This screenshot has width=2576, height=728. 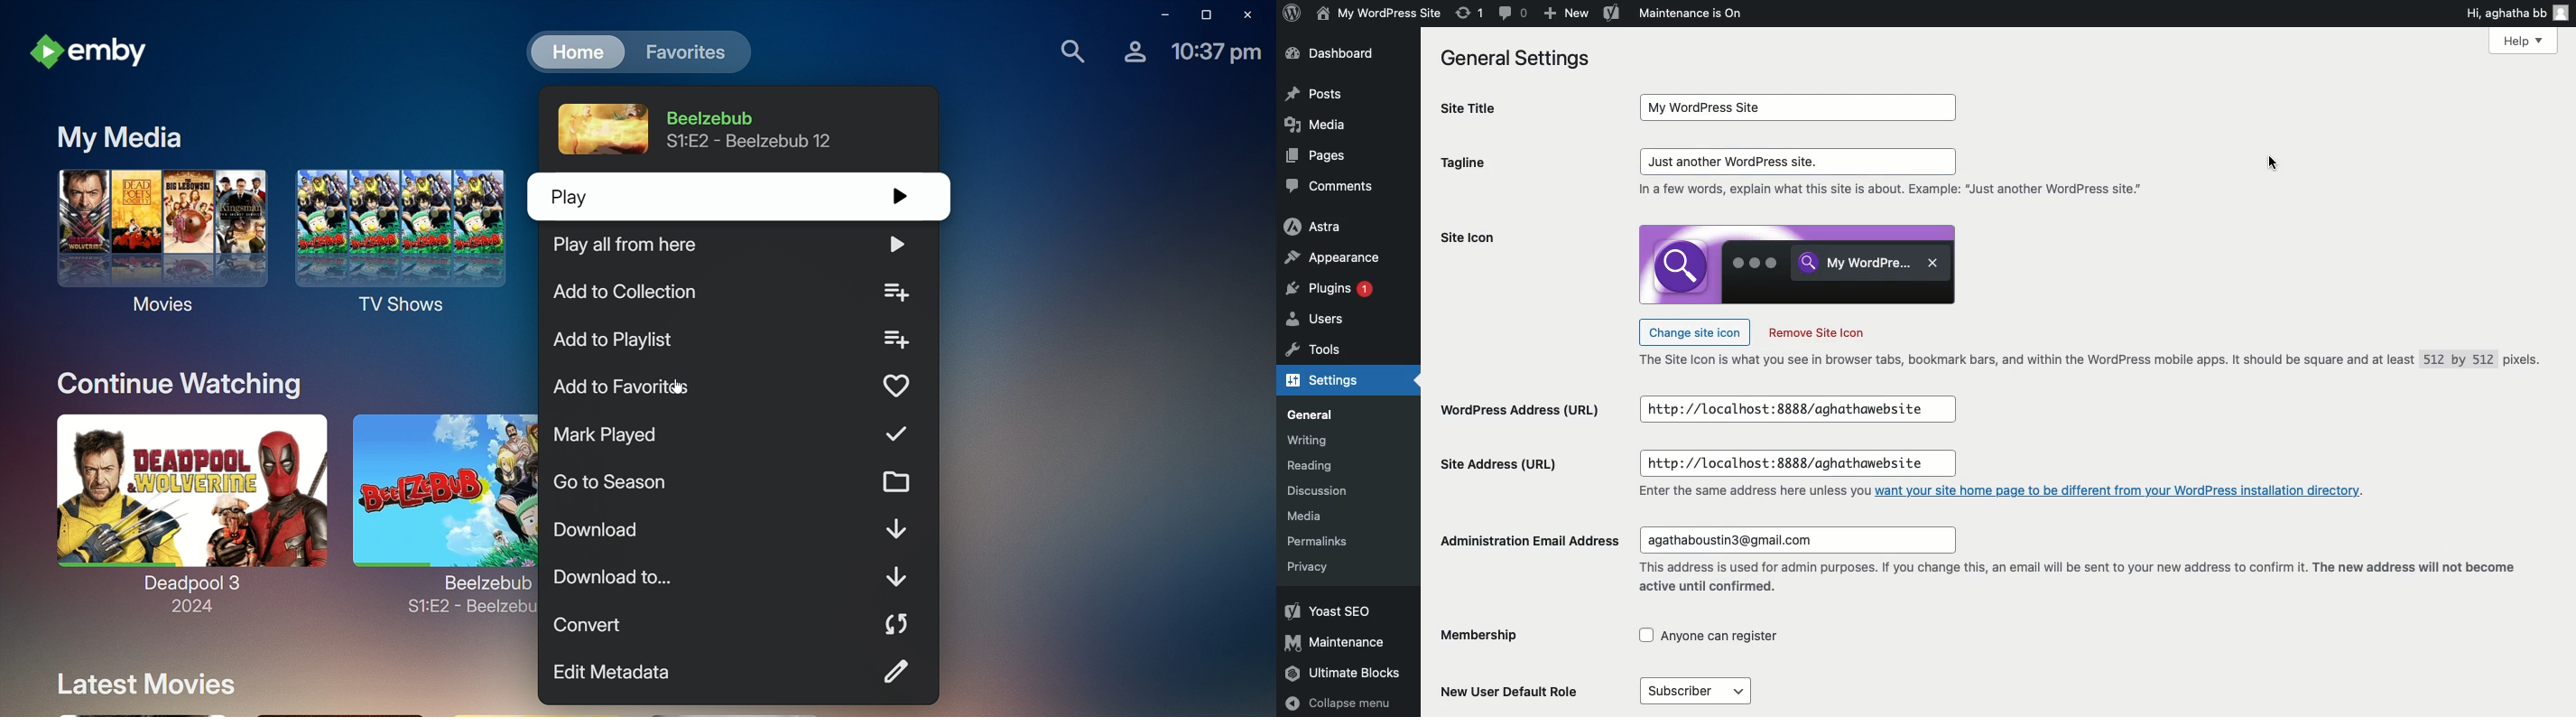 I want to click on Maintenance is on, so click(x=1691, y=13).